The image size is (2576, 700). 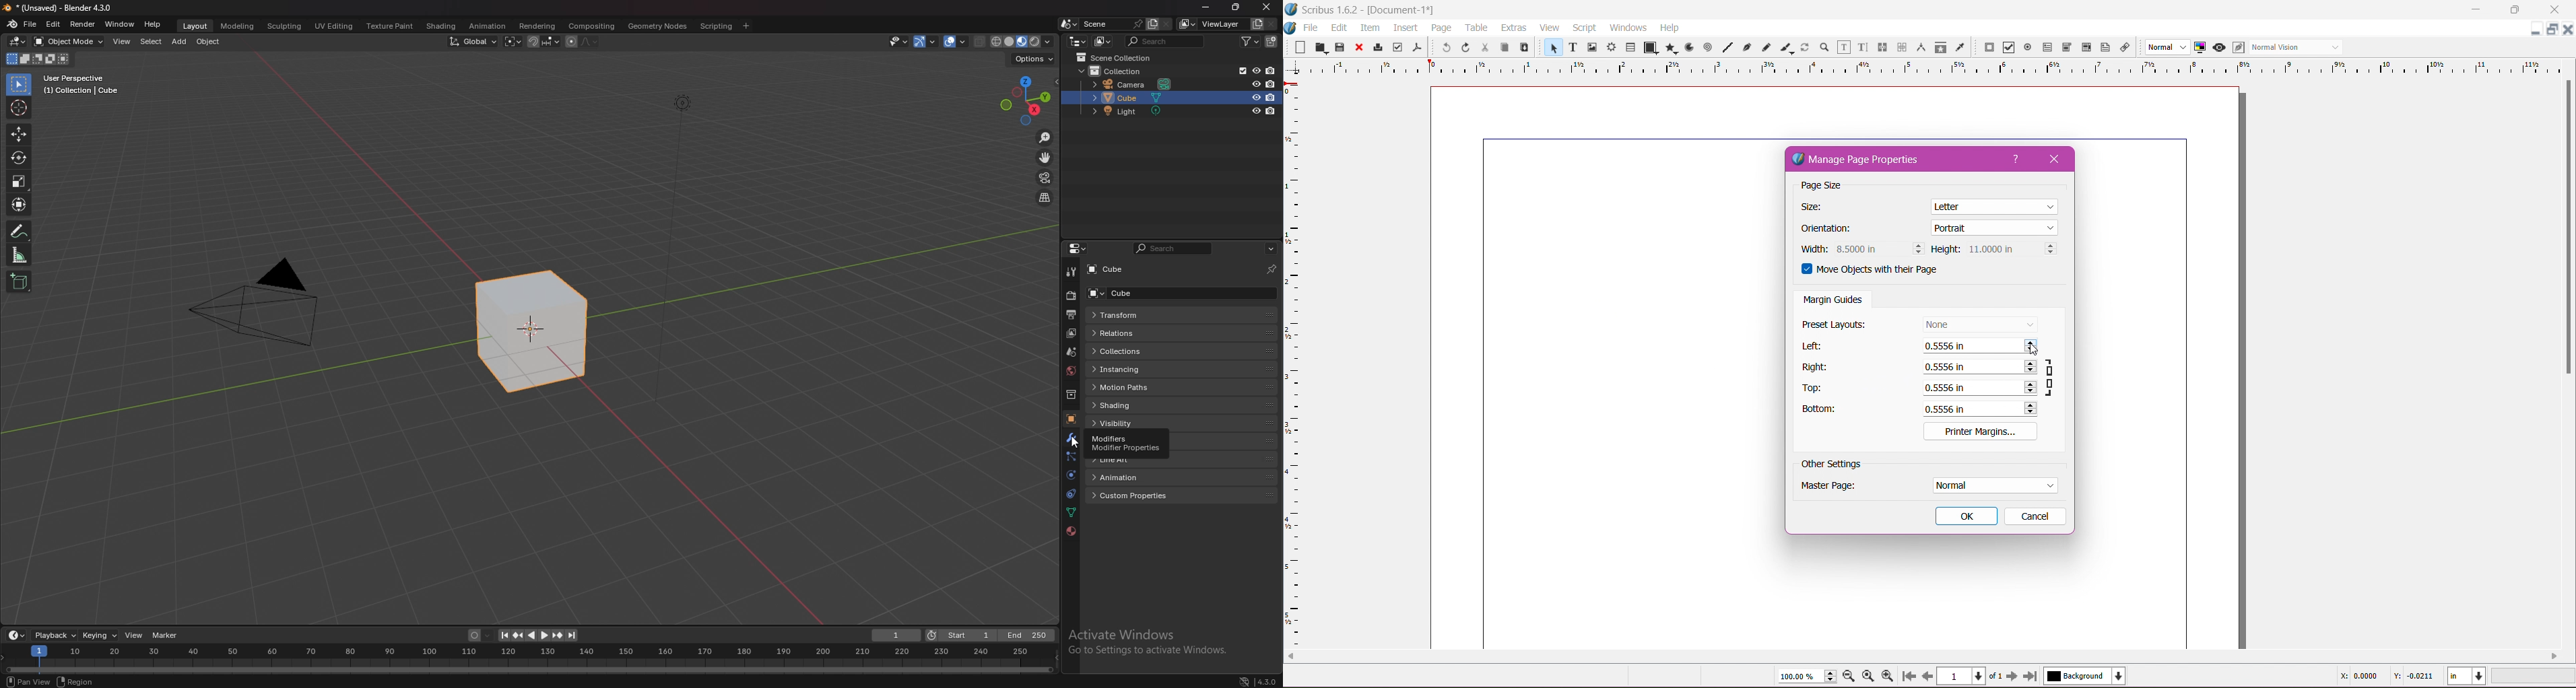 I want to click on collection, so click(x=1125, y=72).